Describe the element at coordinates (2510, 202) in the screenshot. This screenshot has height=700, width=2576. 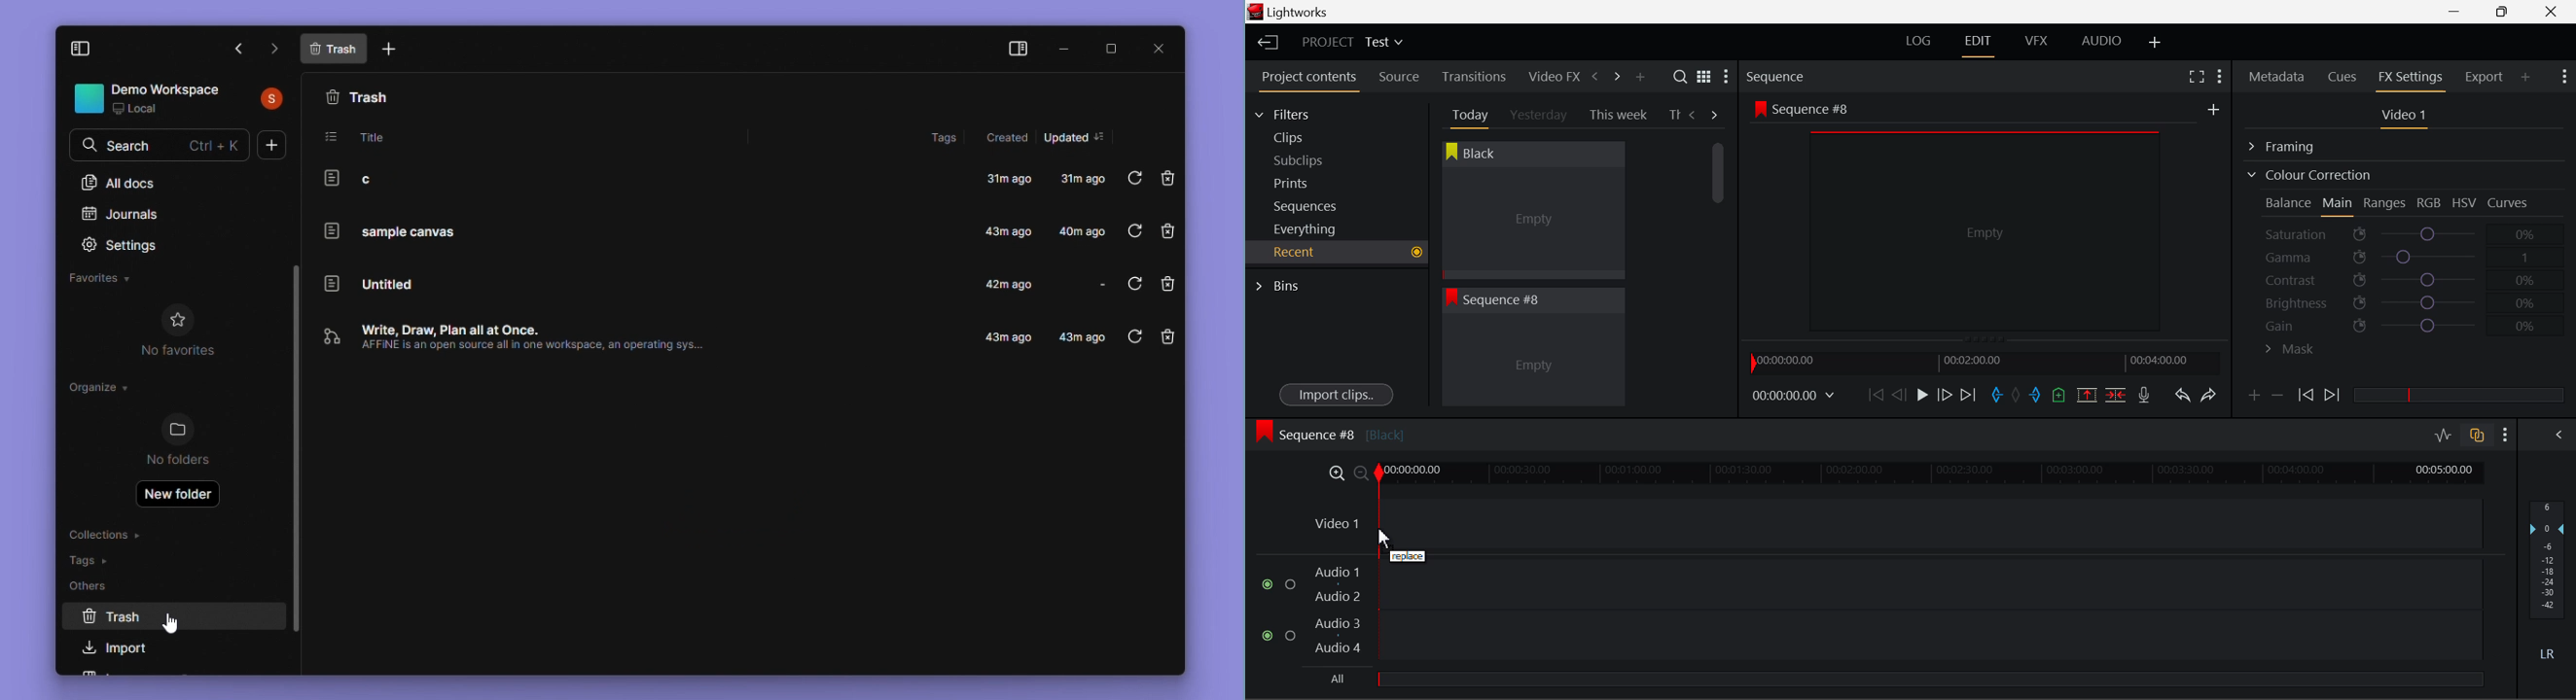
I see `Curves` at that location.